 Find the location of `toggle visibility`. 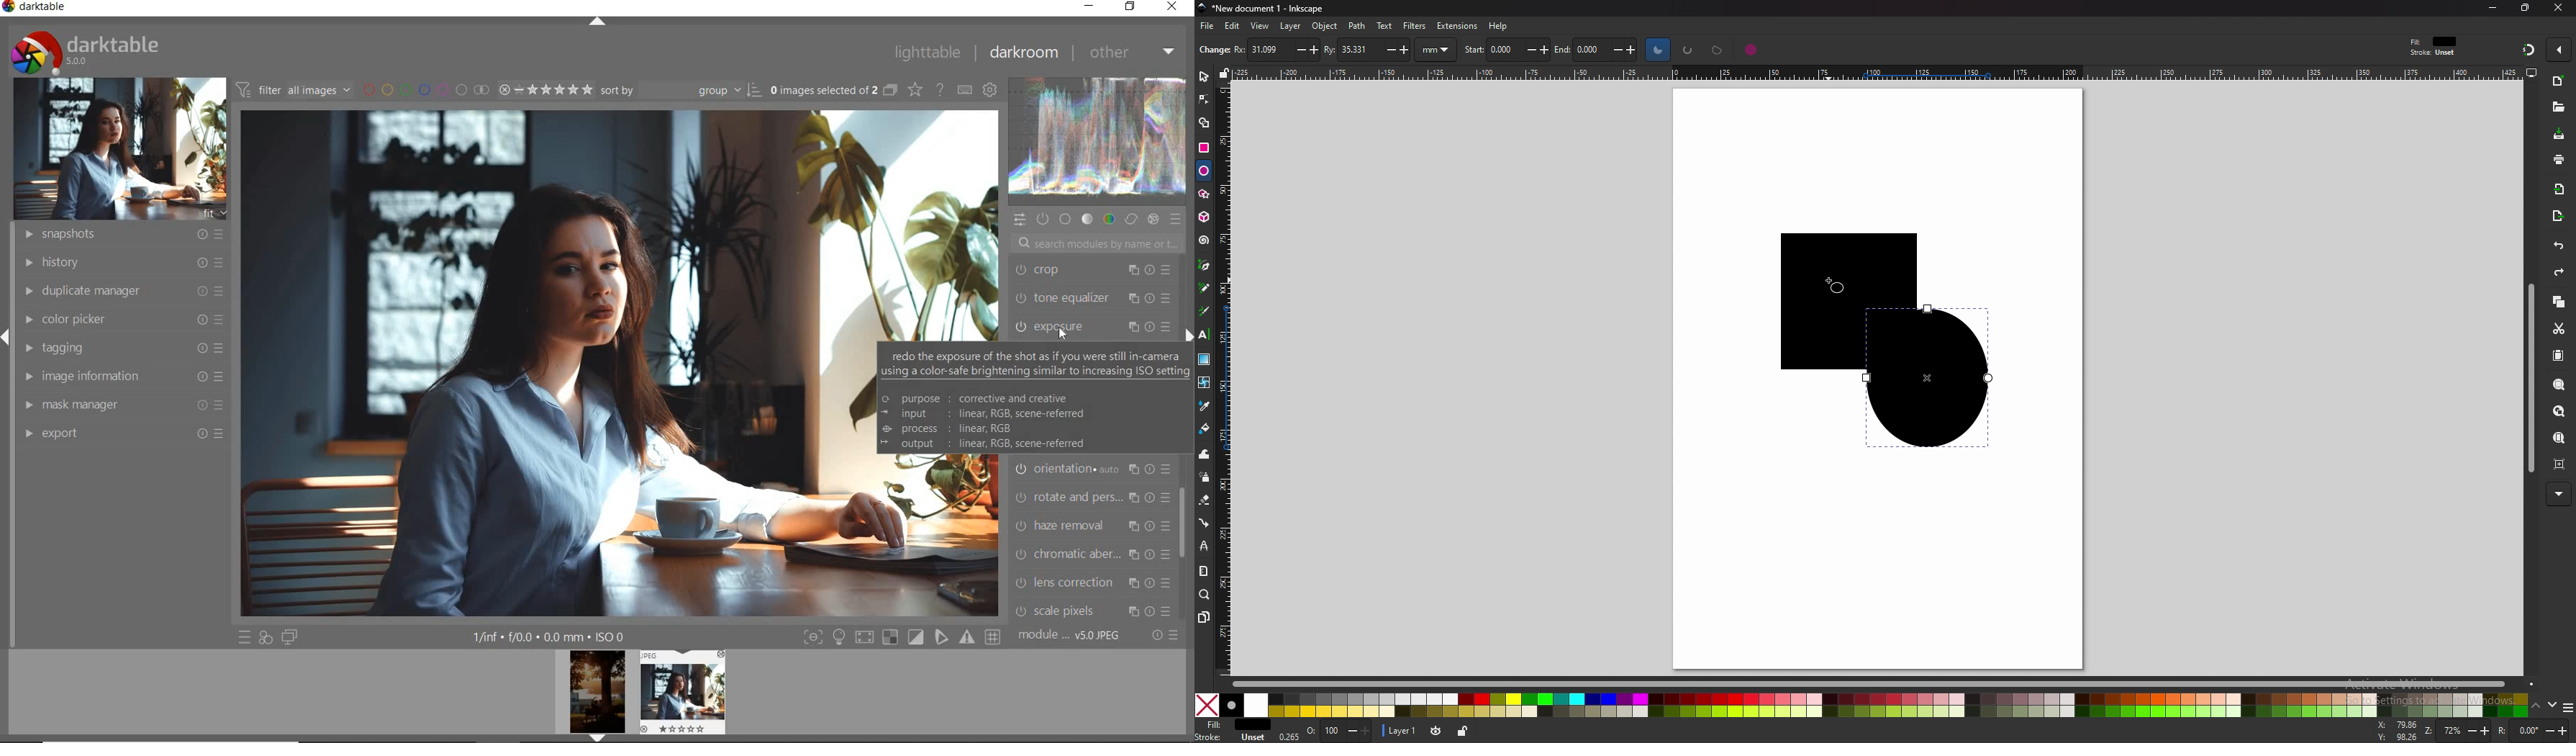

toggle visibility is located at coordinates (1437, 731).